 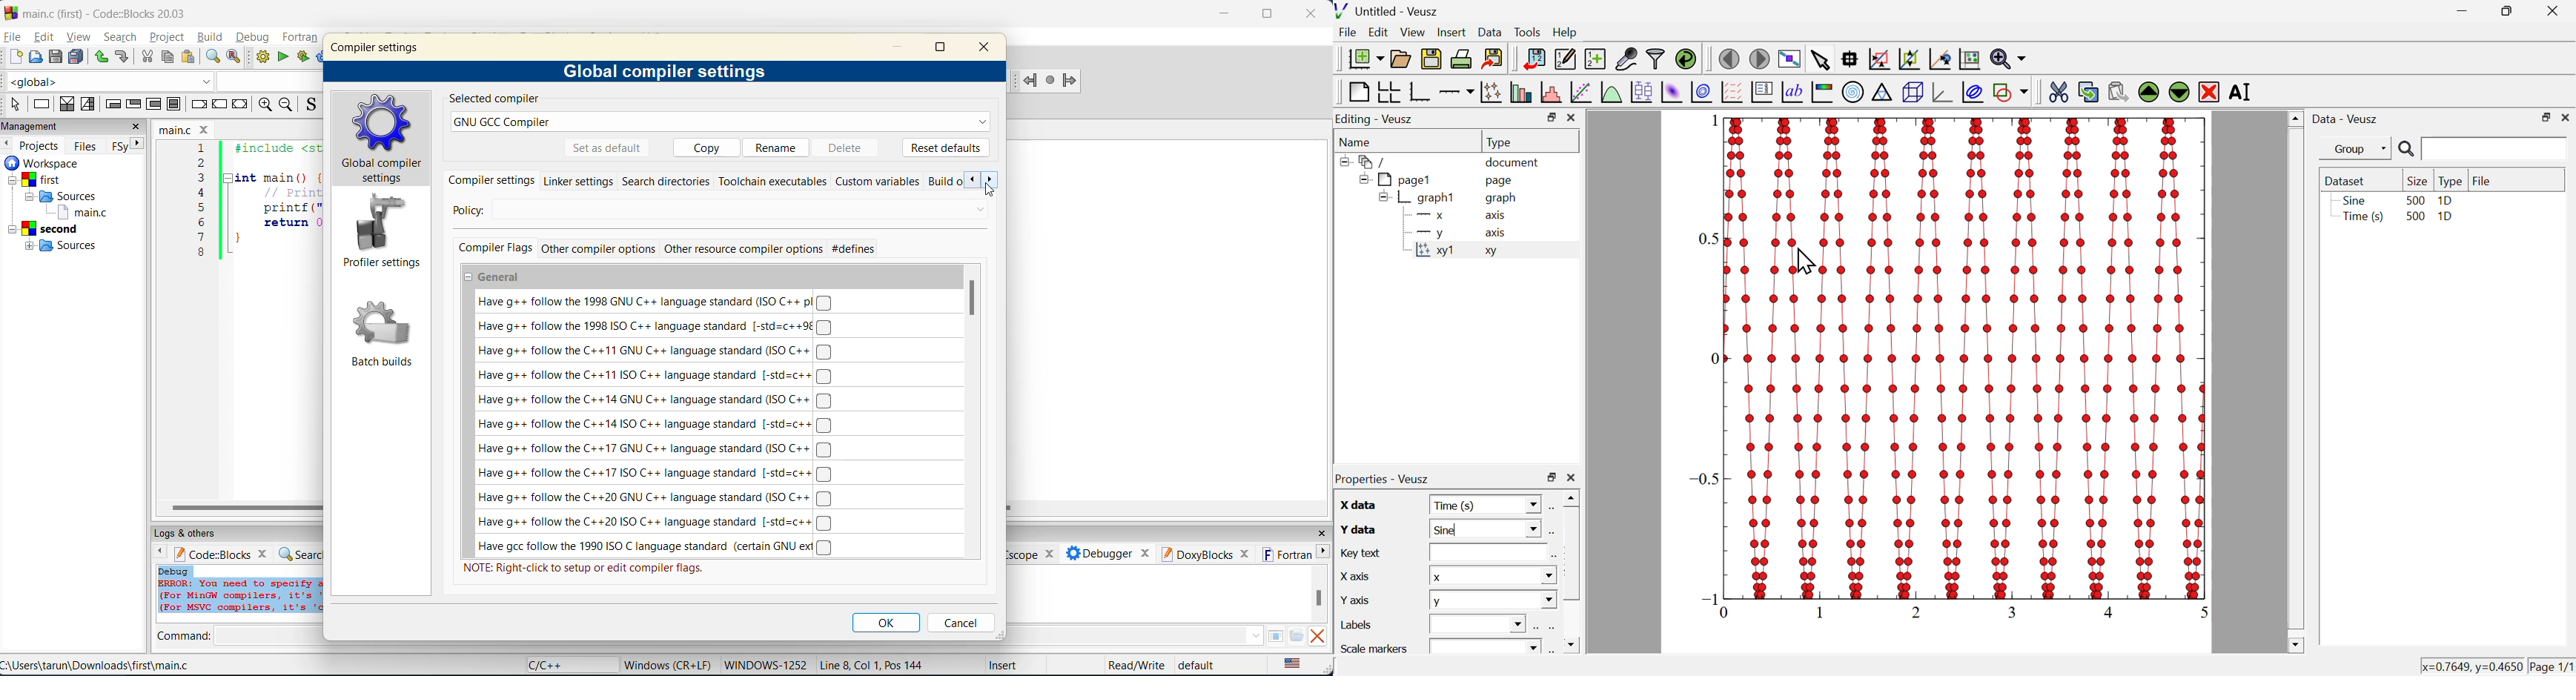 I want to click on draw a rectangle to zoom graph axes, so click(x=1879, y=59).